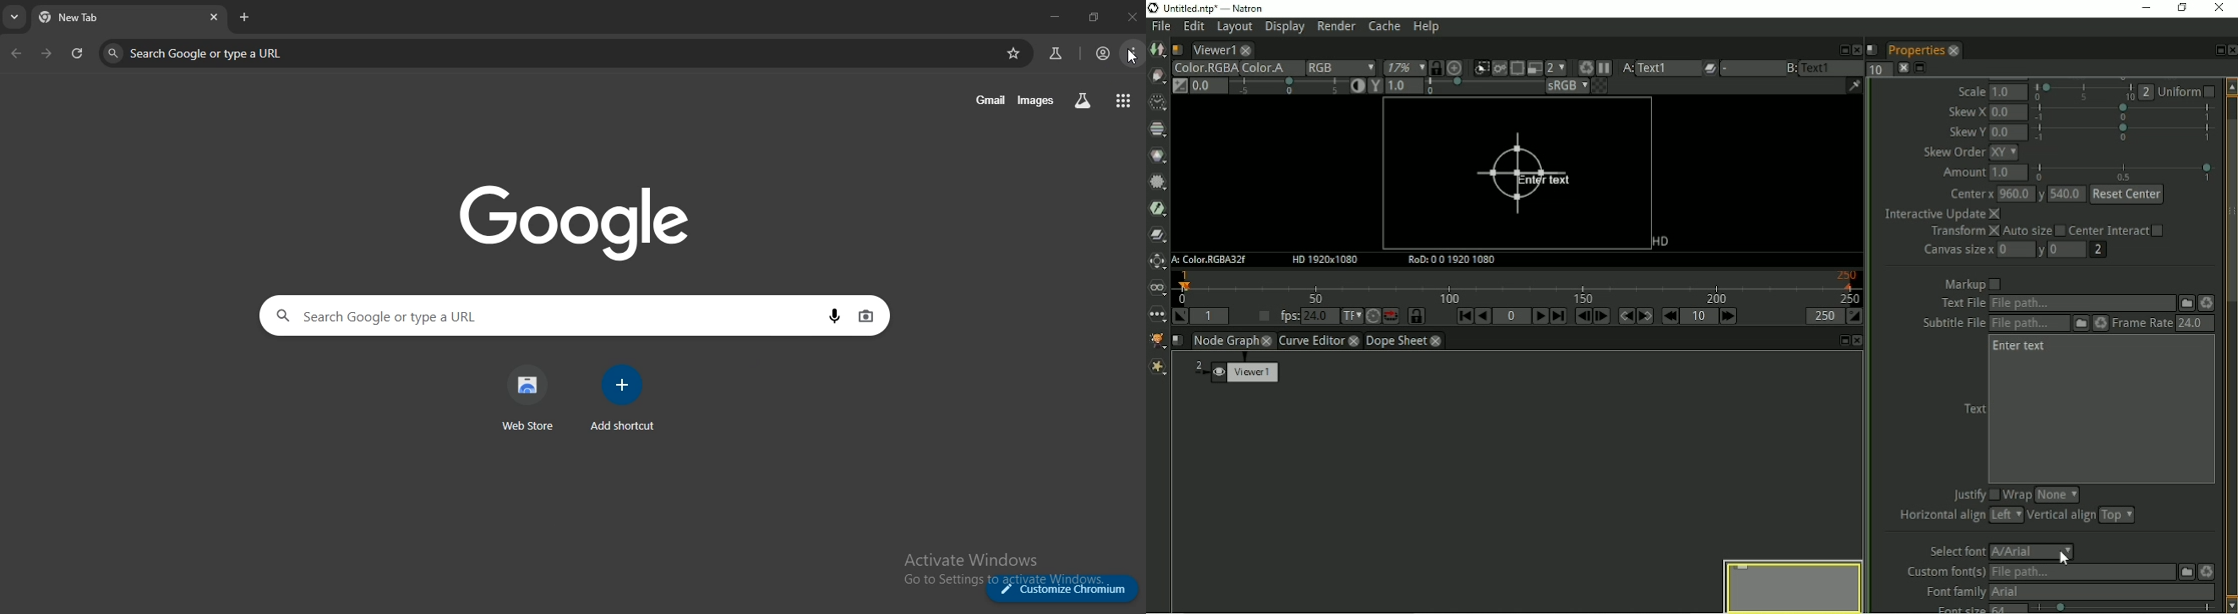 Image resolution: width=2240 pixels, height=616 pixels. I want to click on images, so click(1039, 100).